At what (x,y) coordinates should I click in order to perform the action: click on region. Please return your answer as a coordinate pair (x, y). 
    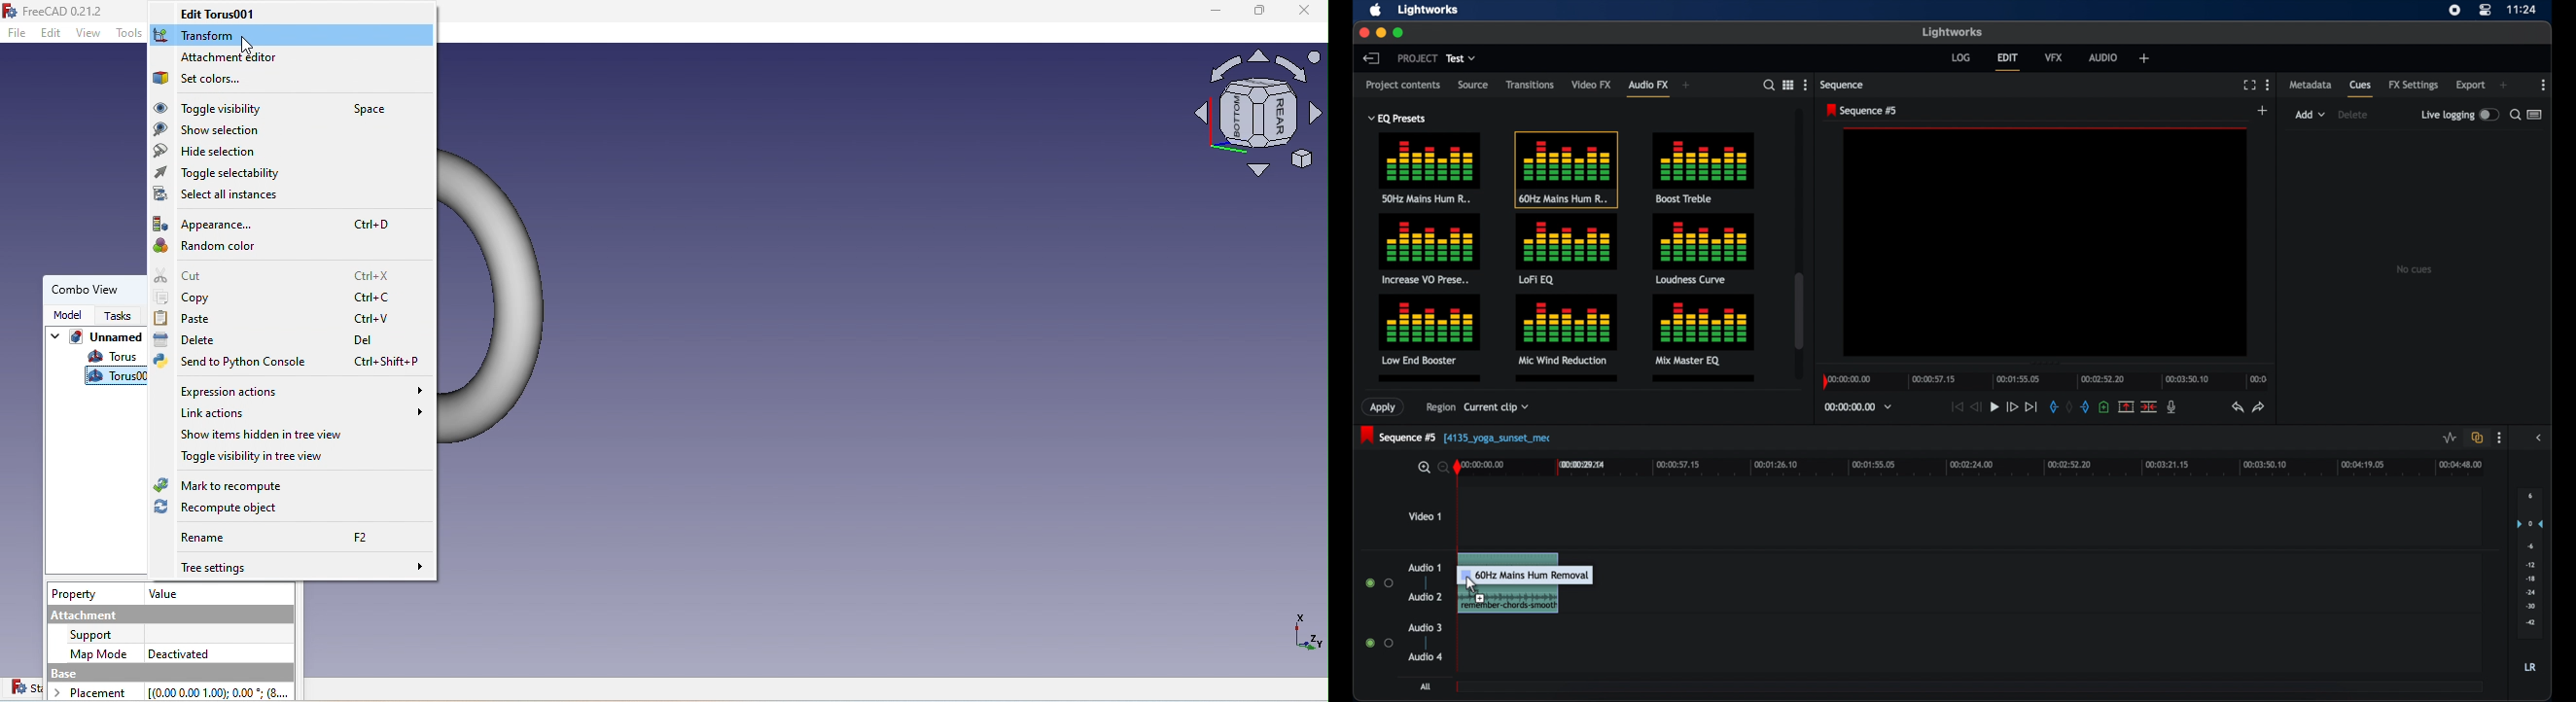
    Looking at the image, I should click on (1436, 410).